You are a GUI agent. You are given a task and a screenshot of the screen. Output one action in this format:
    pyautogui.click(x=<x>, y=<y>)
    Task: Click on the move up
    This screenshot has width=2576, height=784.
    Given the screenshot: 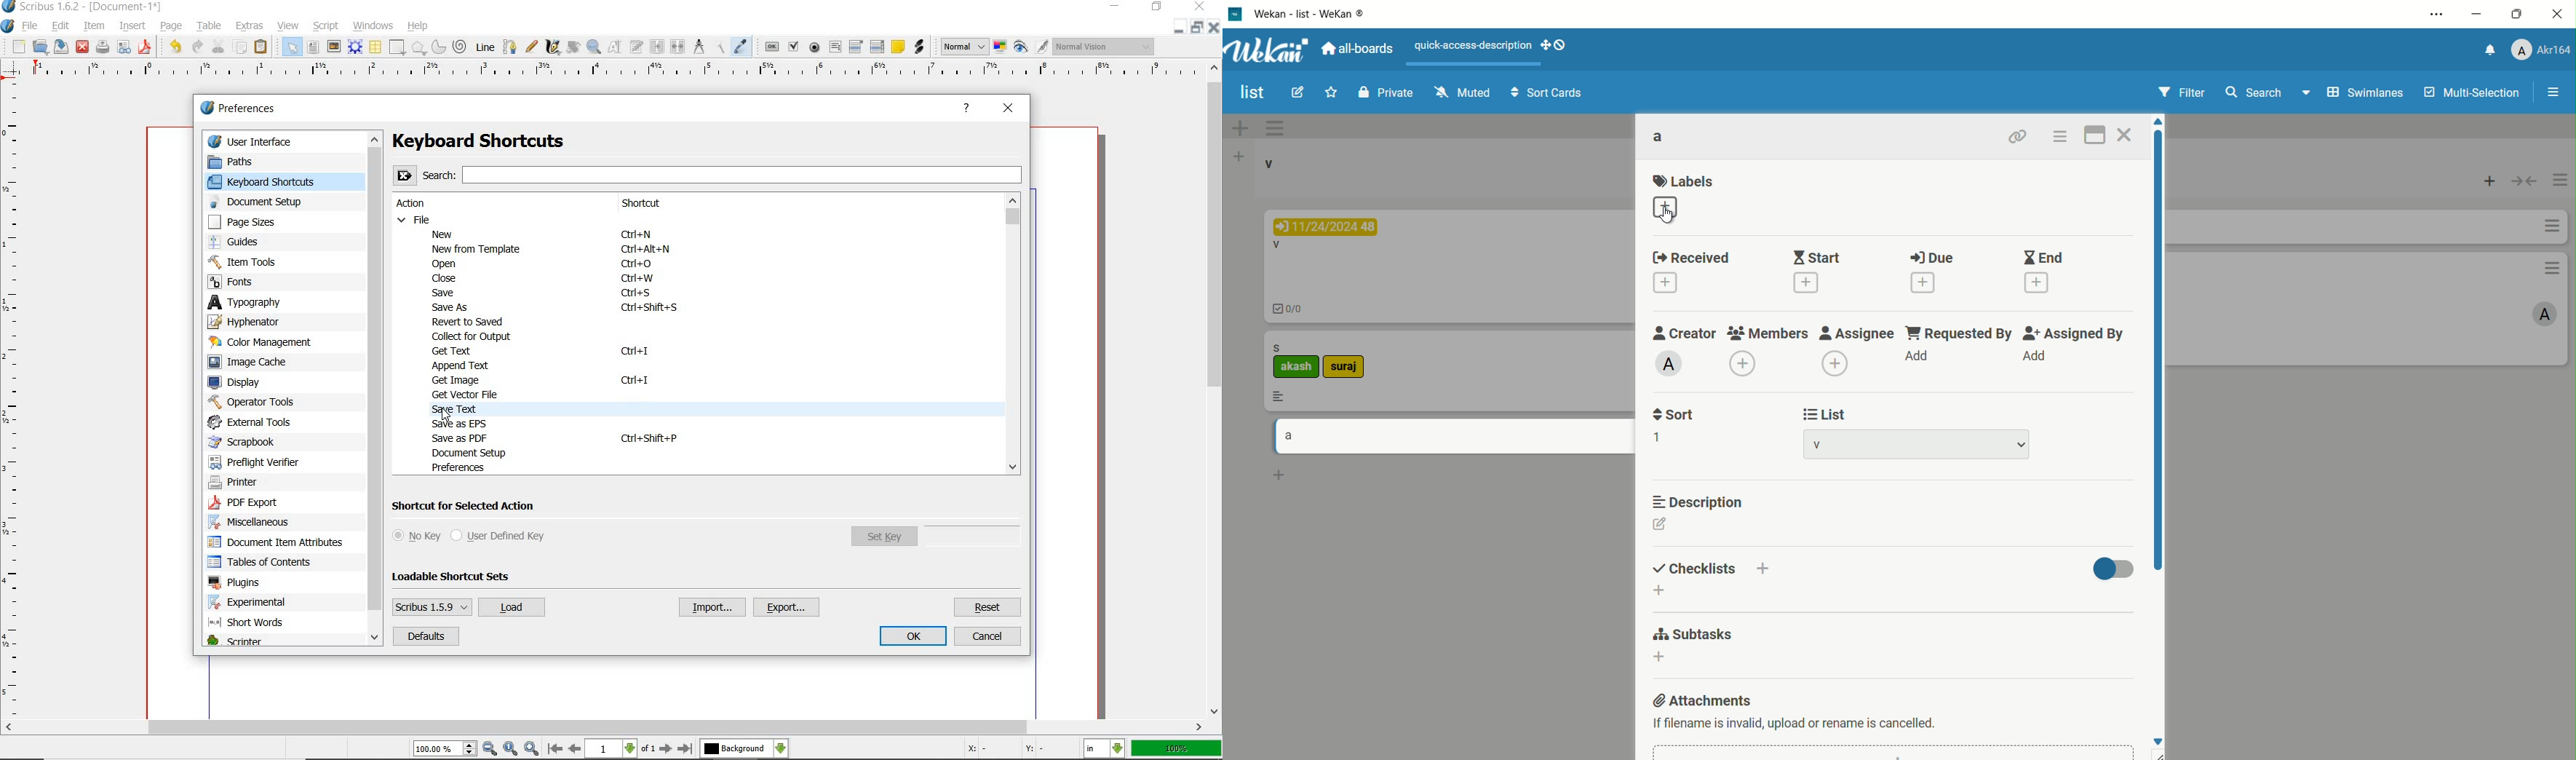 What is the action you would take?
    pyautogui.click(x=2158, y=121)
    